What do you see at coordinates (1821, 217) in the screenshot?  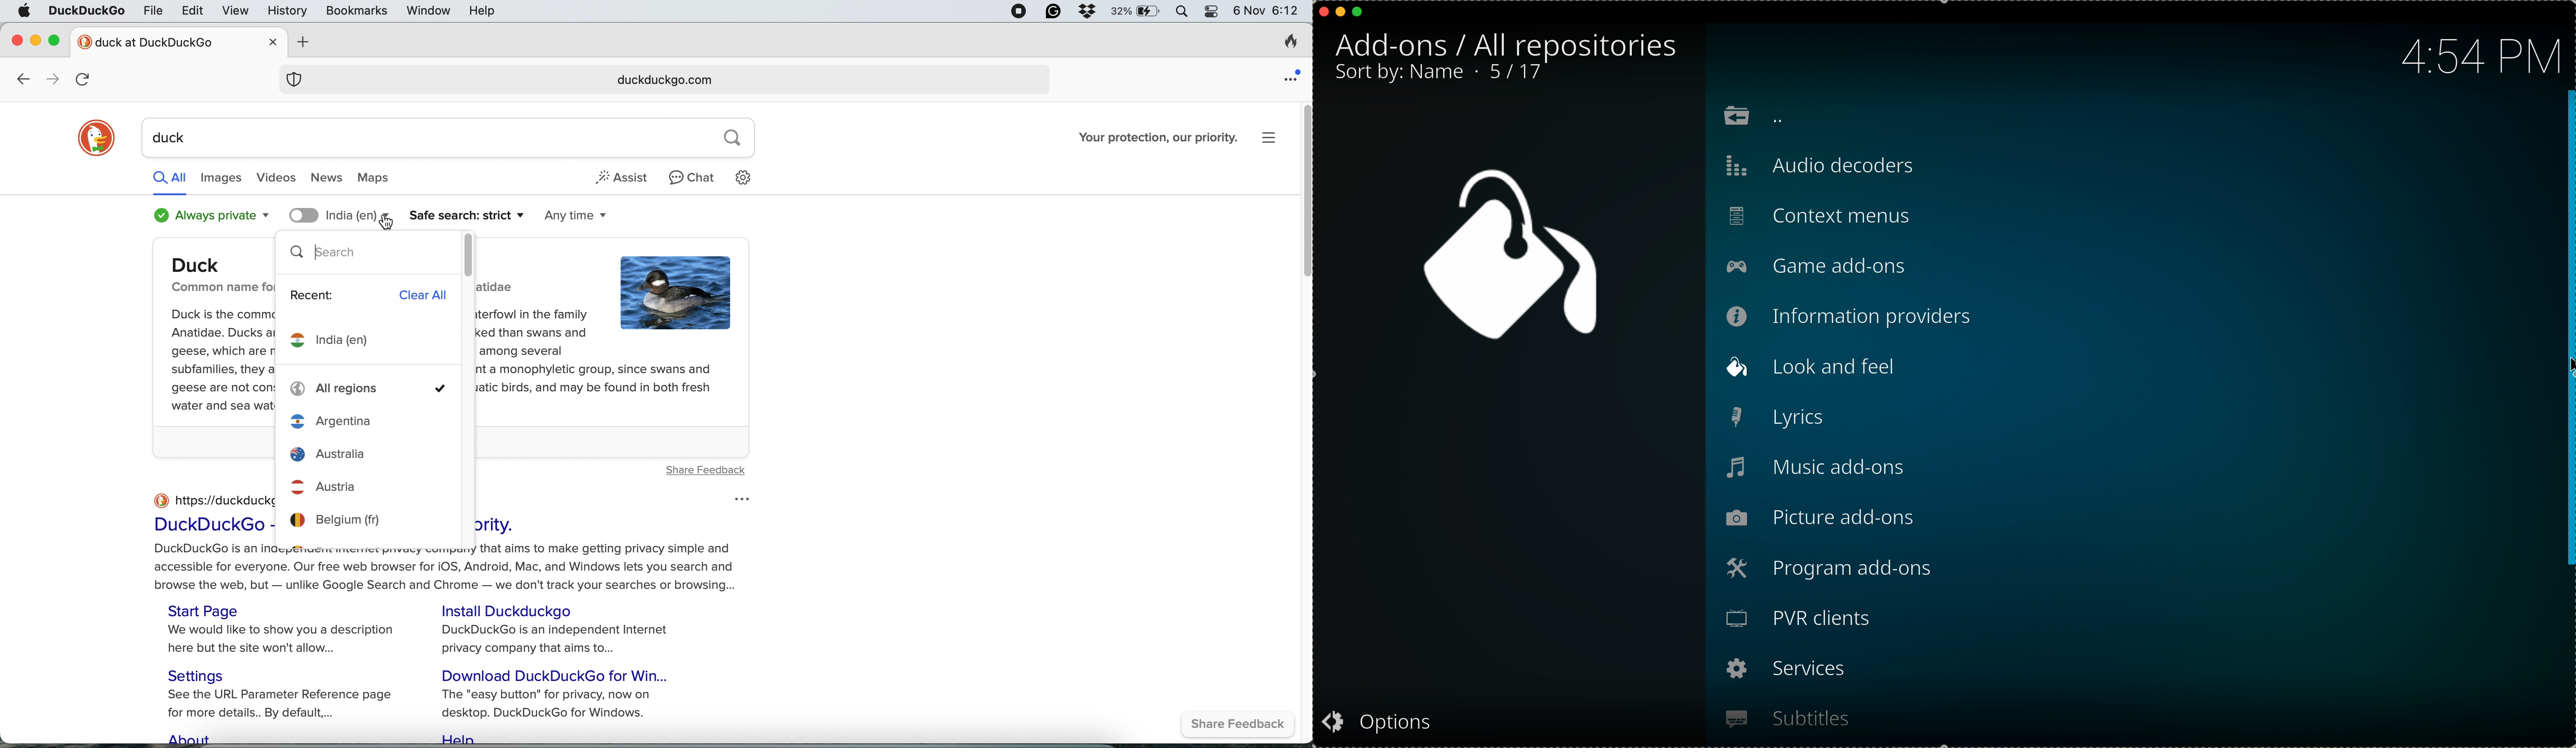 I see `context menus` at bounding box center [1821, 217].